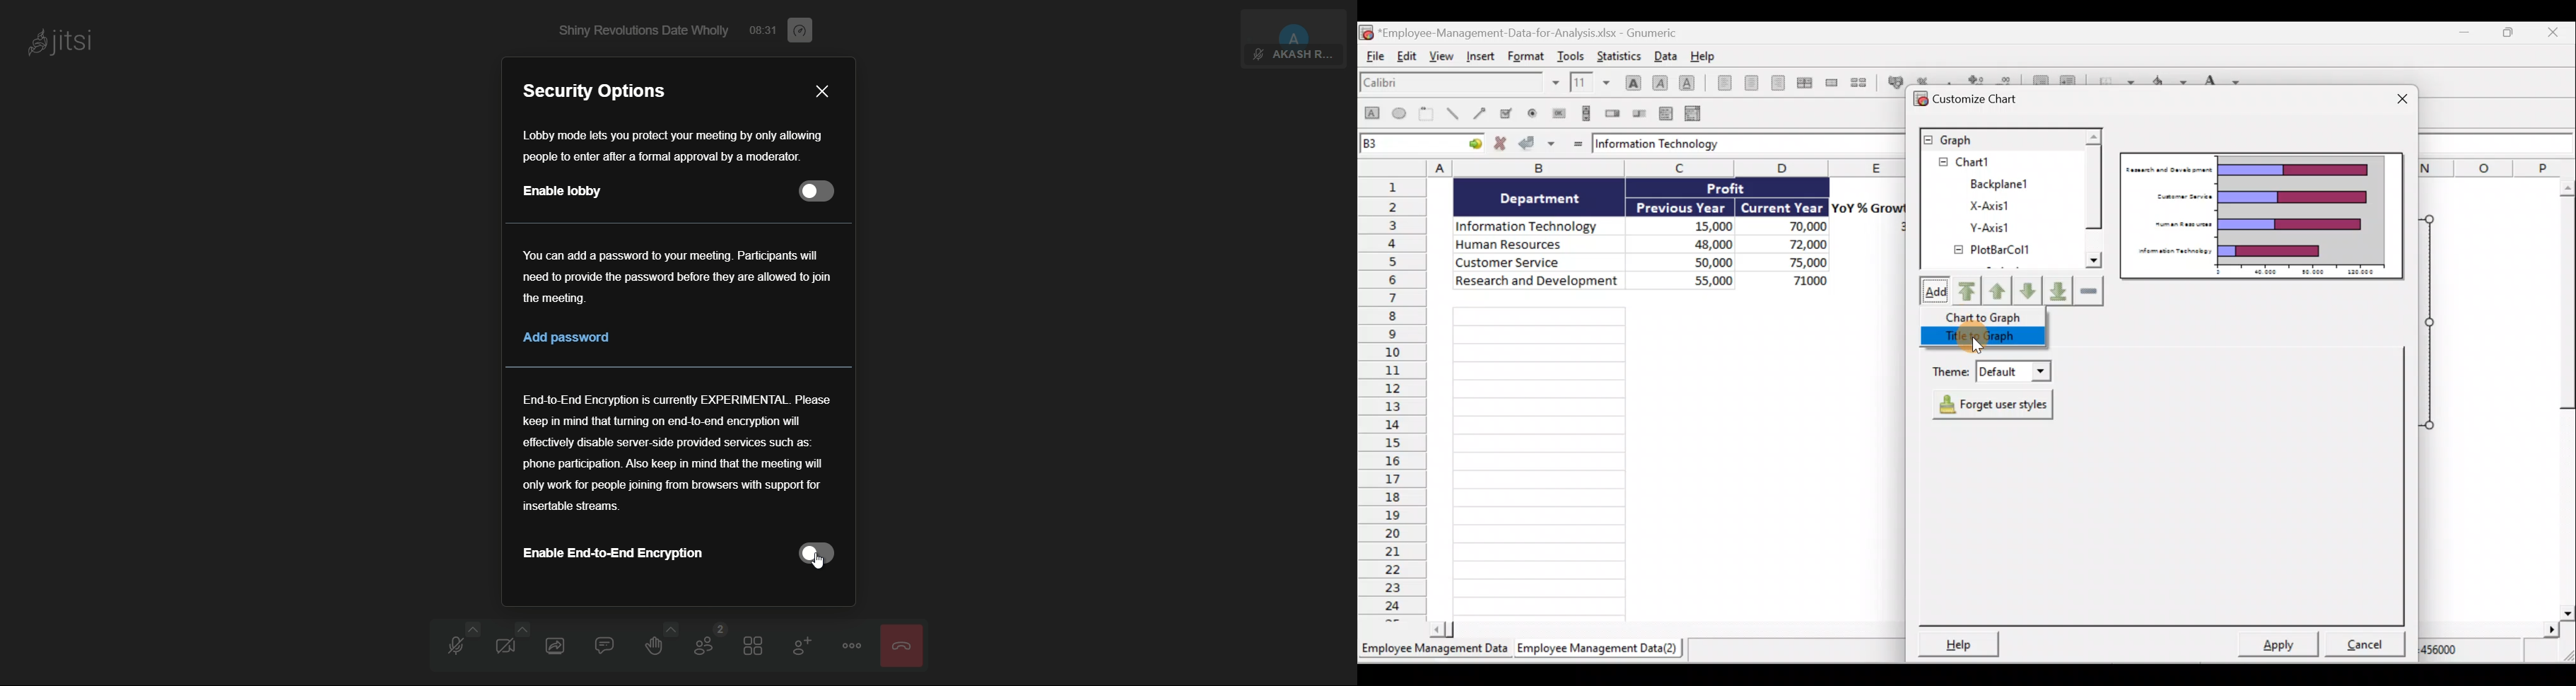 The width and height of the screenshot is (2576, 700). What do you see at coordinates (657, 643) in the screenshot?
I see `` at bounding box center [657, 643].